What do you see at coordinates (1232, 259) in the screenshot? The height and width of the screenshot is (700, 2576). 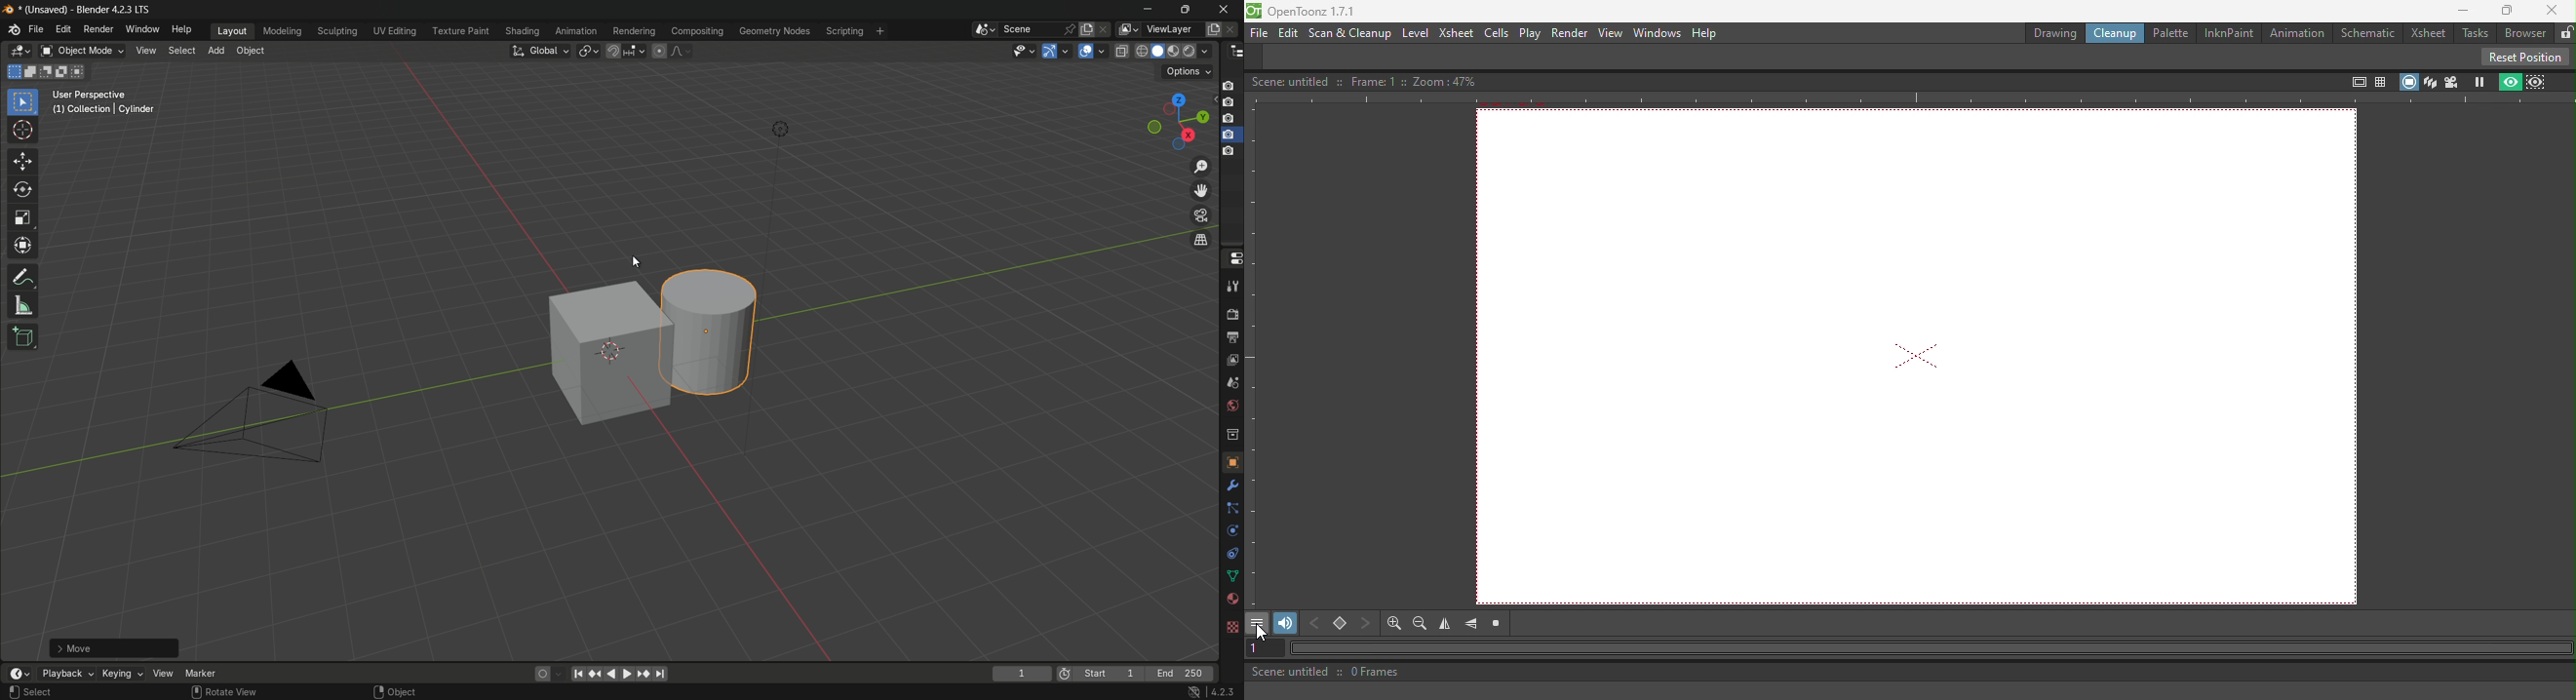 I see `properties` at bounding box center [1232, 259].